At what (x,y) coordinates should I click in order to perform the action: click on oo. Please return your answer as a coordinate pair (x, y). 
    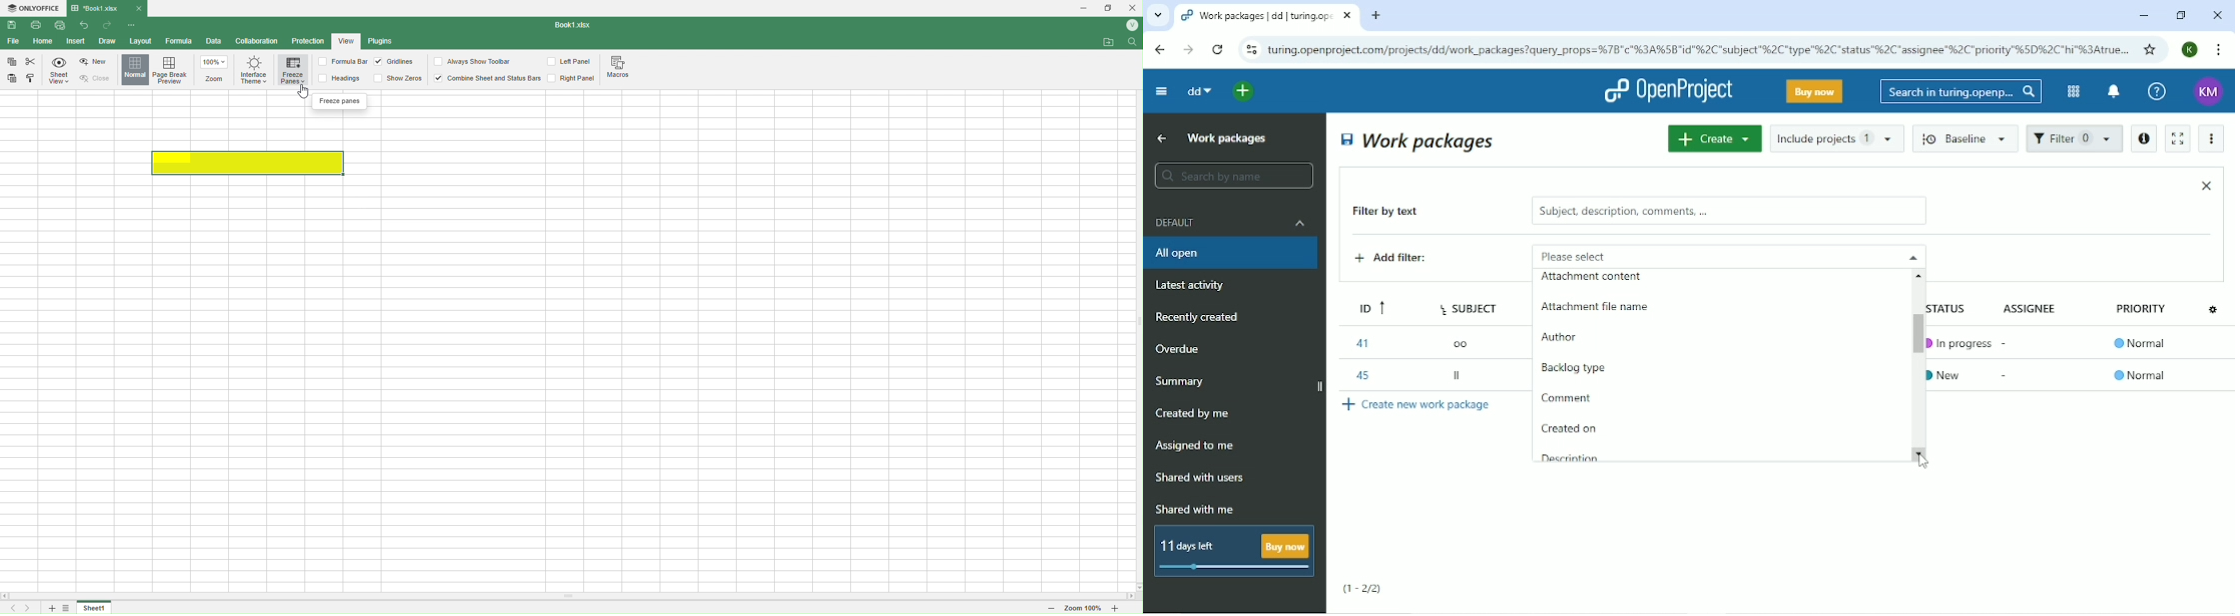
    Looking at the image, I should click on (1466, 342).